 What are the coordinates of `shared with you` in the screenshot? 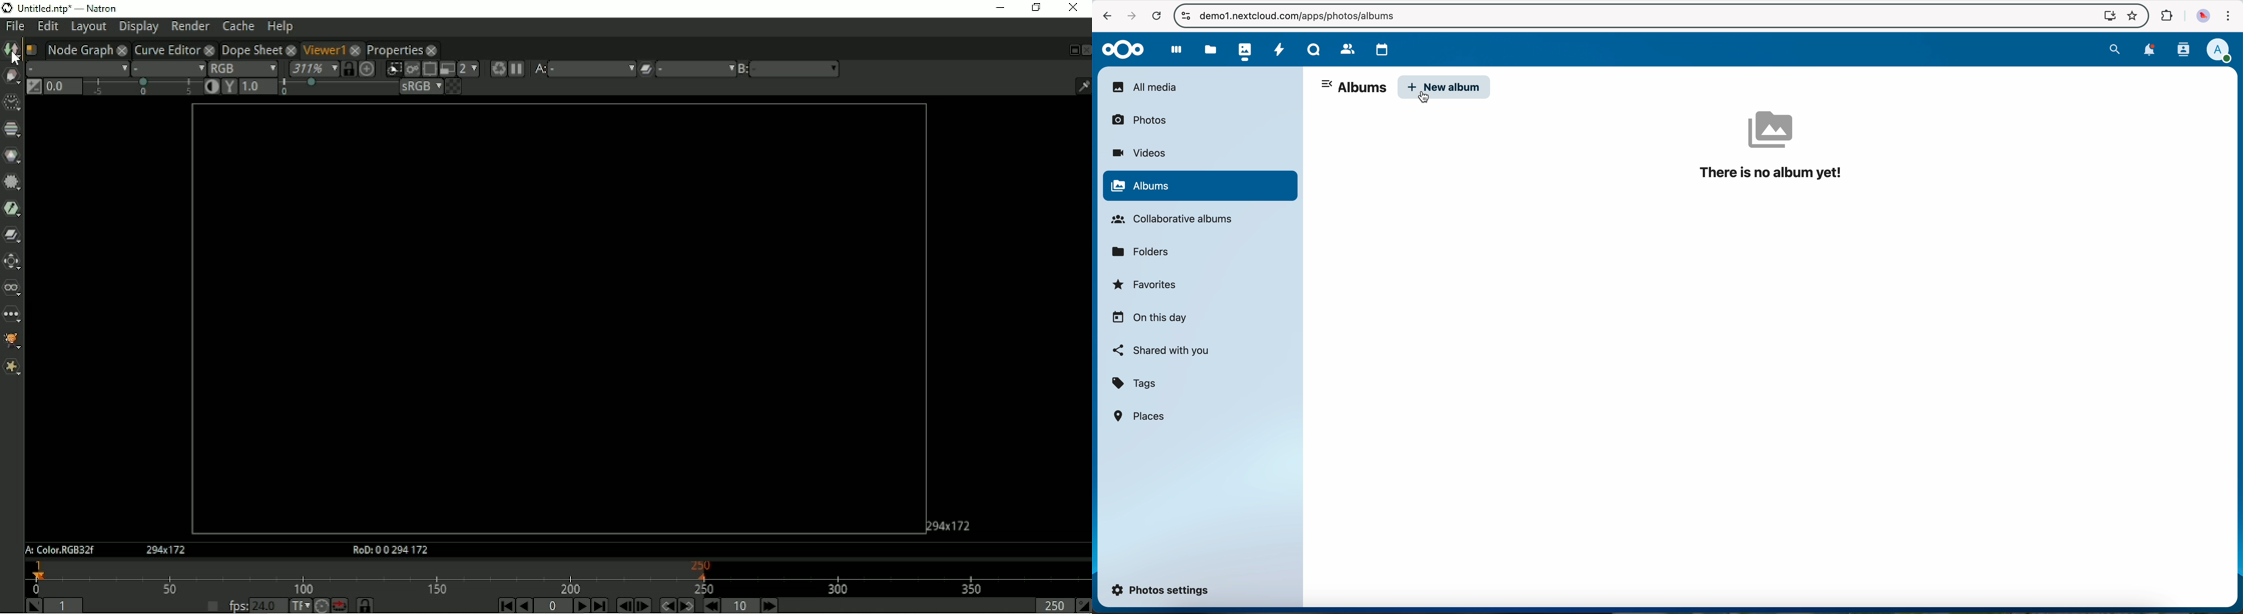 It's located at (1162, 351).